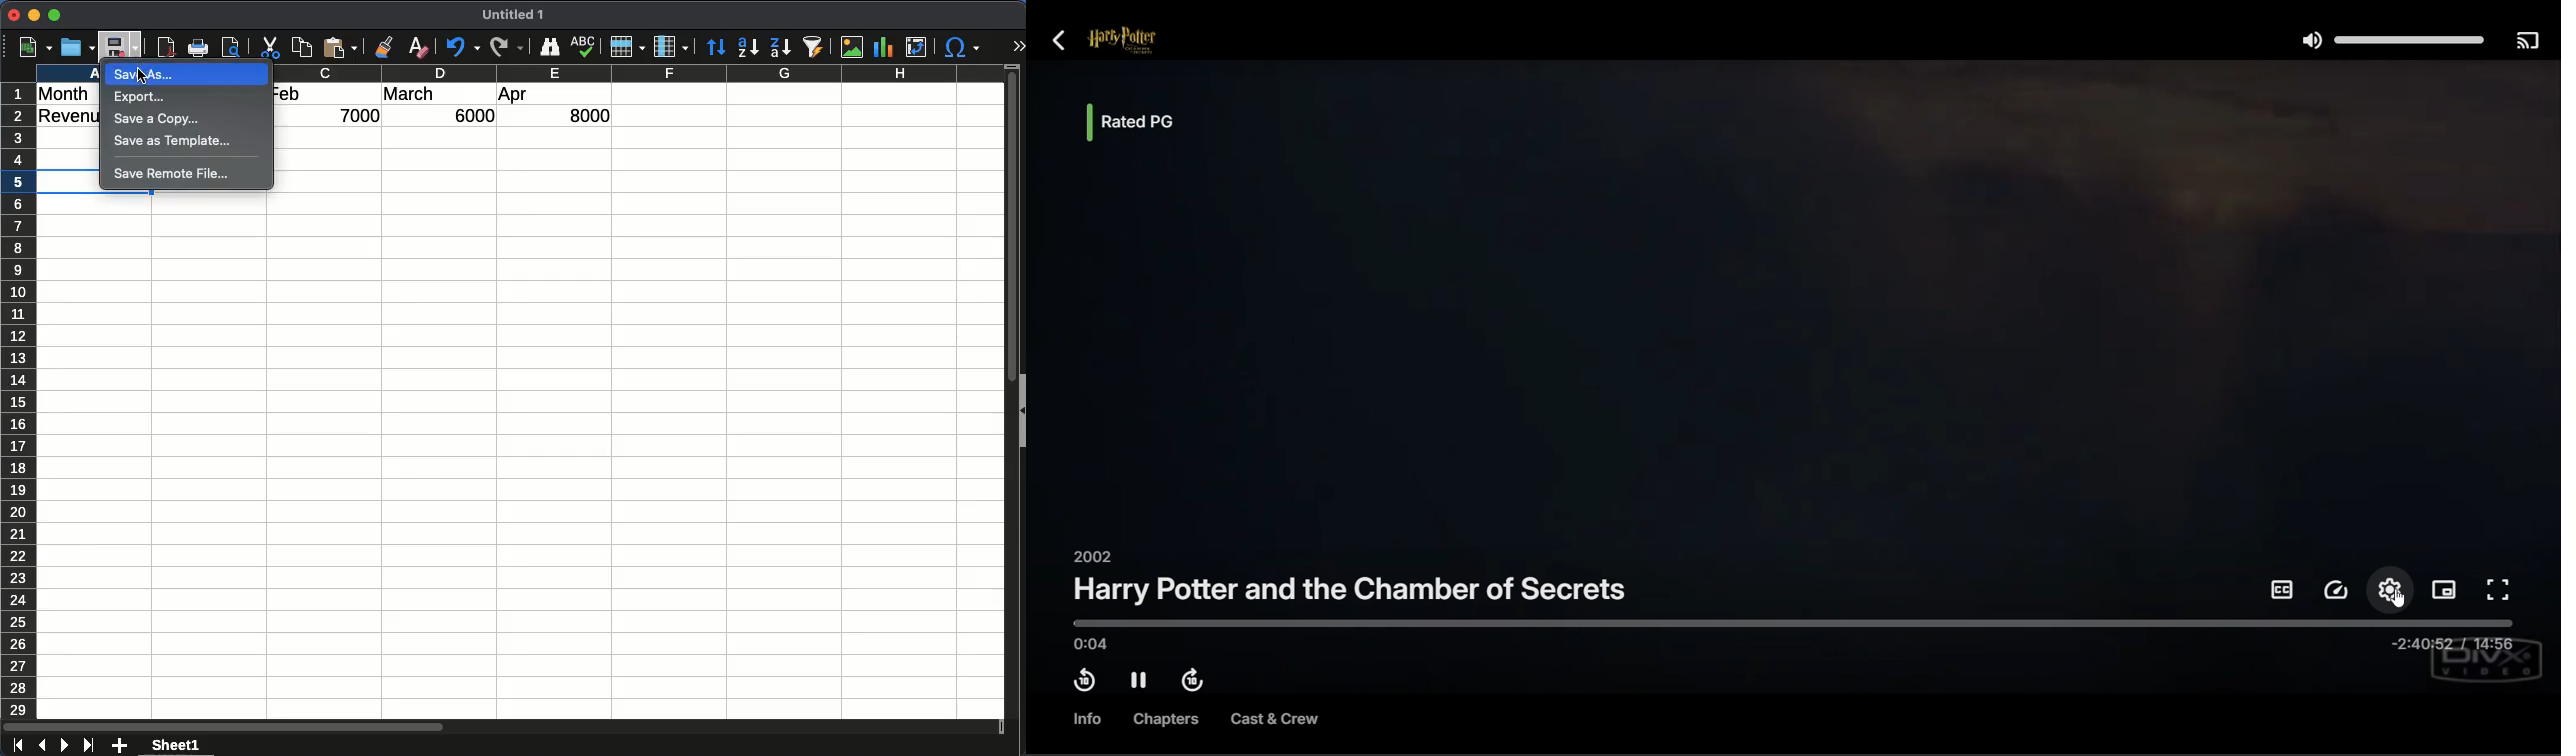  I want to click on march, so click(409, 94).